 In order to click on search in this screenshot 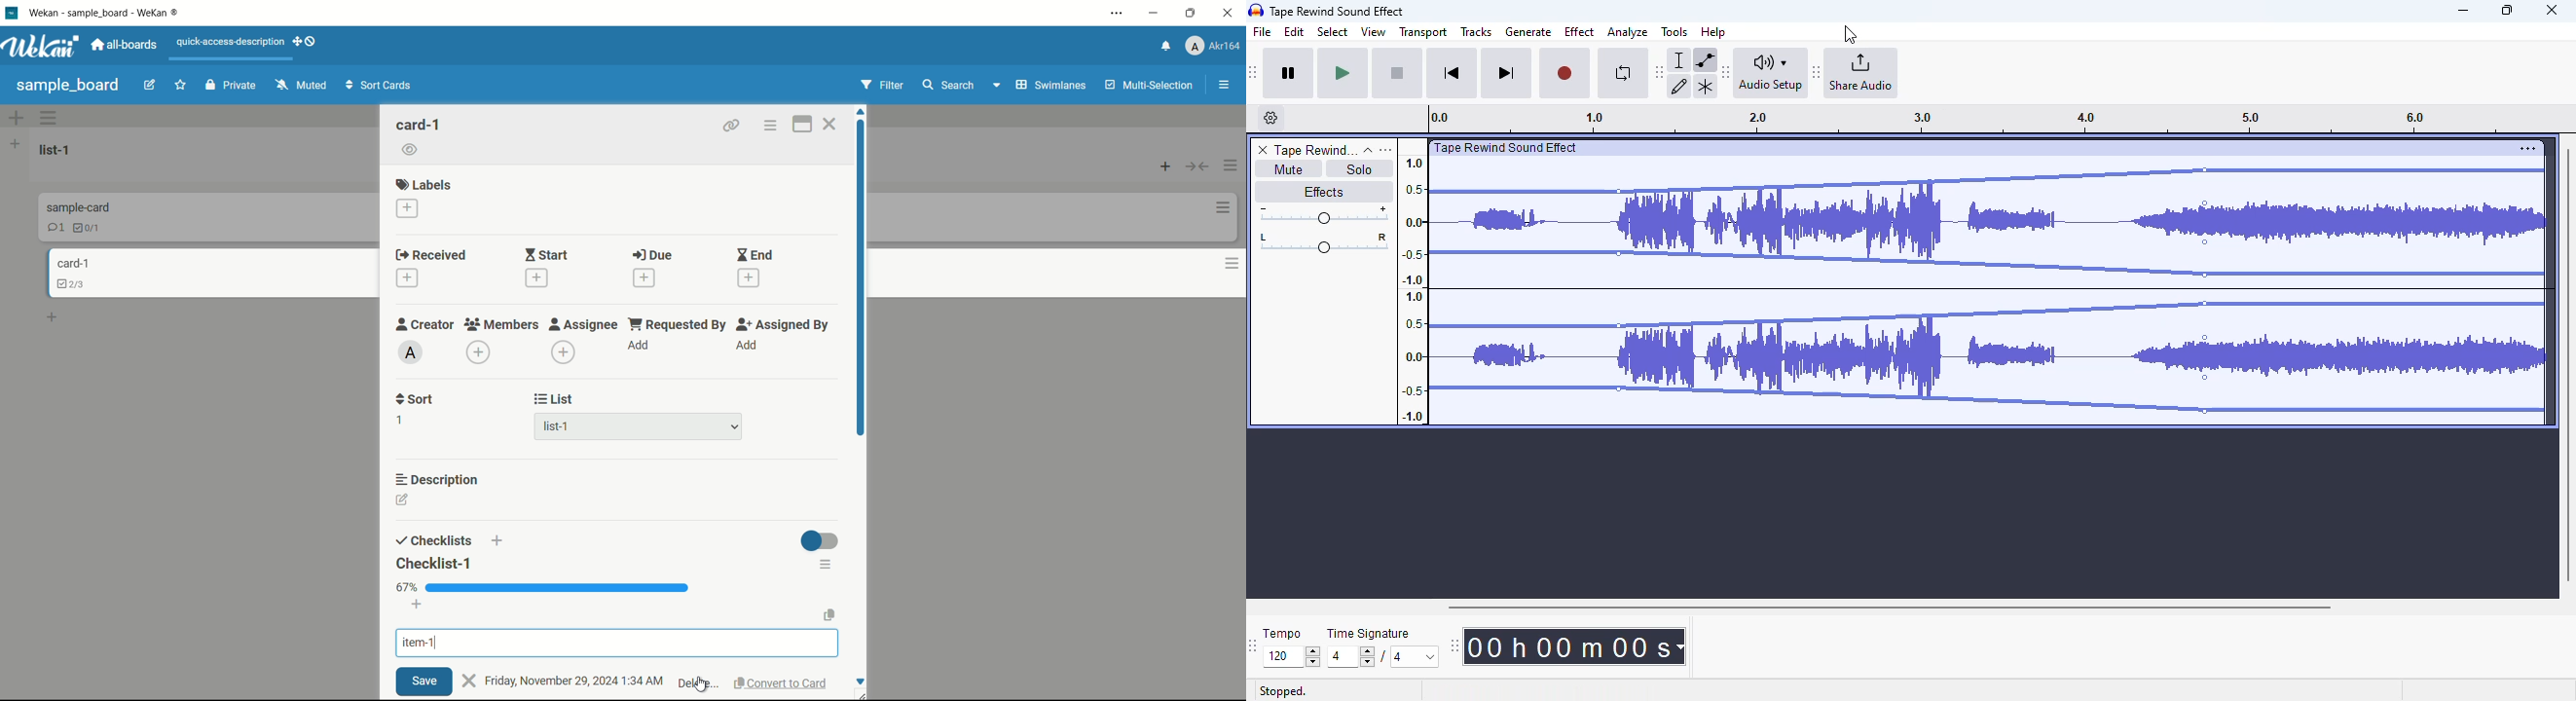, I will do `click(952, 86)`.